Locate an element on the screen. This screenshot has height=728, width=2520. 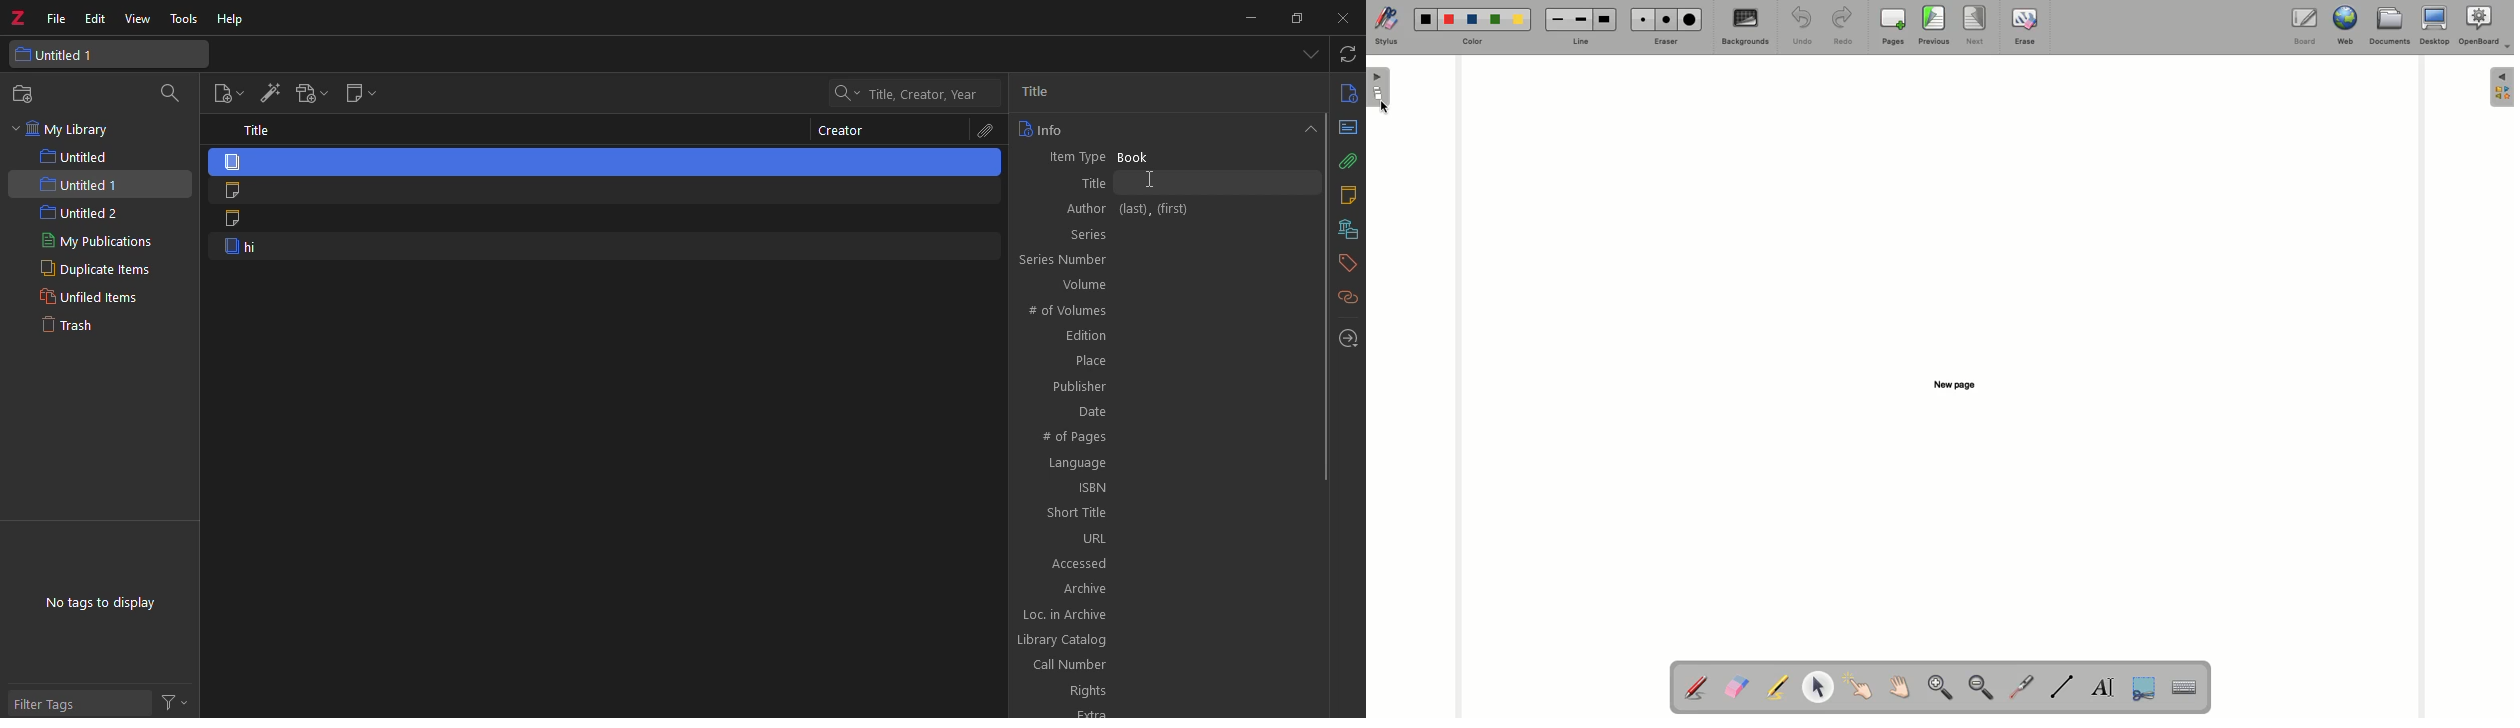
Author: (Last), (First) is located at coordinates (1165, 209).